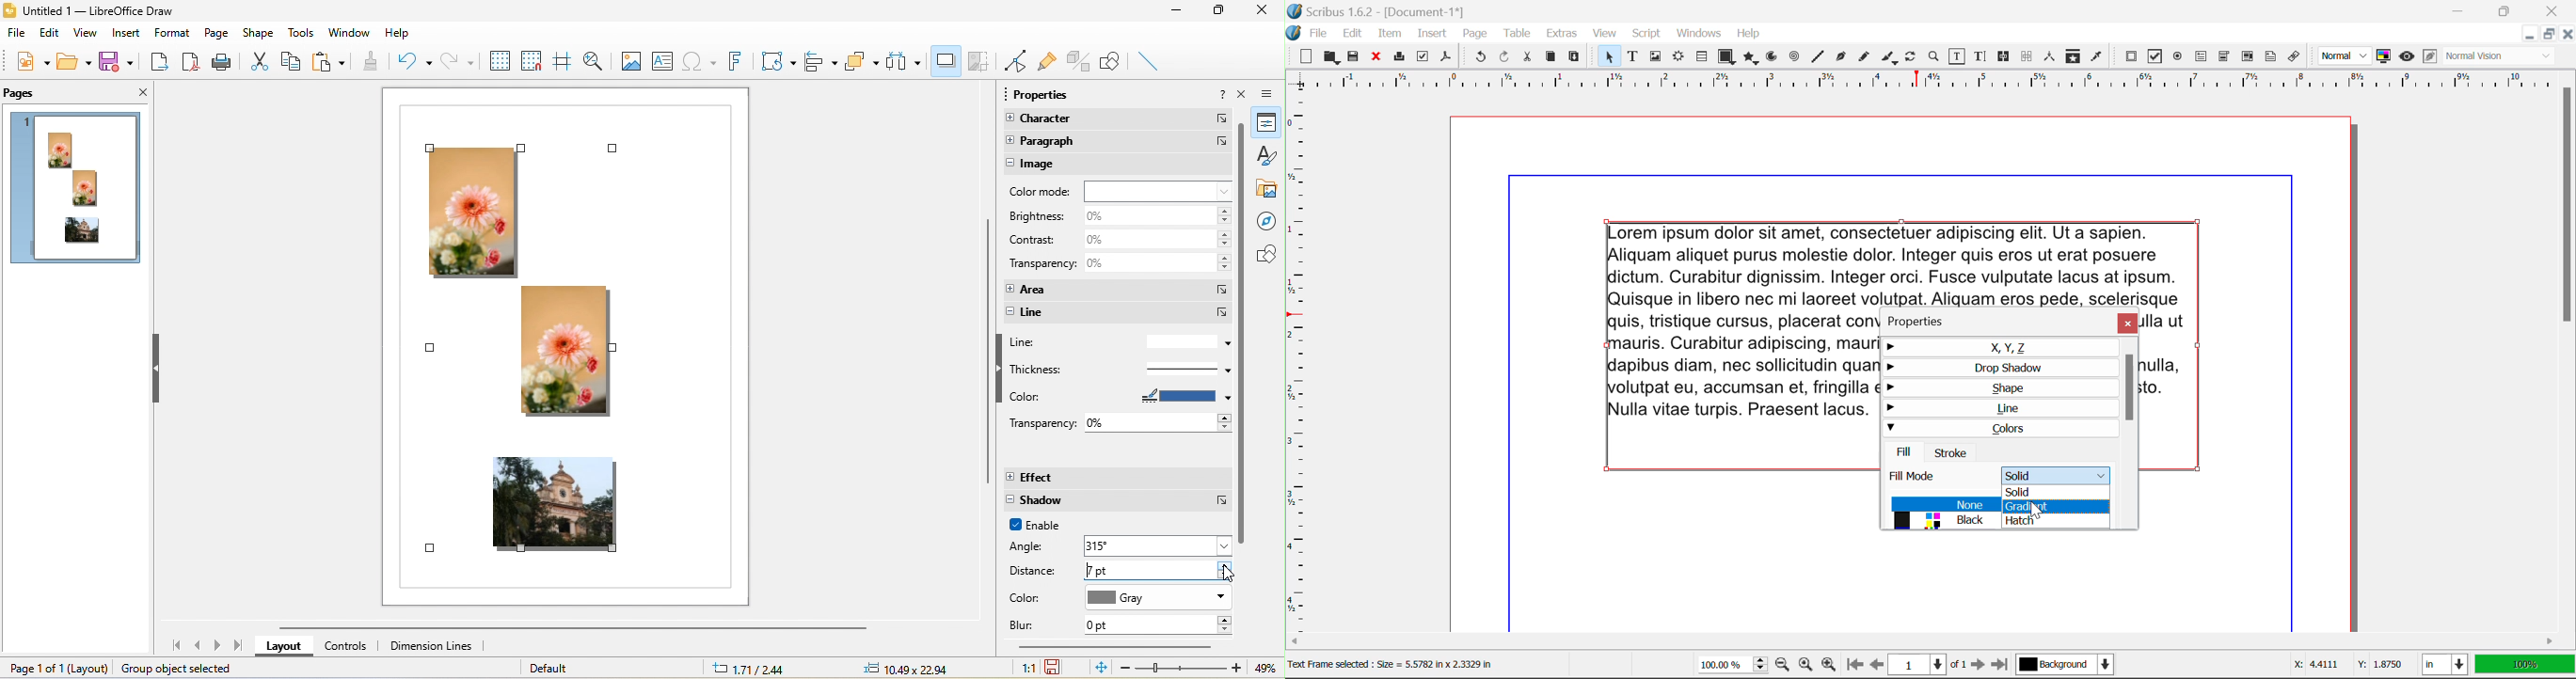 This screenshot has width=2576, height=700. Describe the element at coordinates (1118, 501) in the screenshot. I see `shadow` at that location.